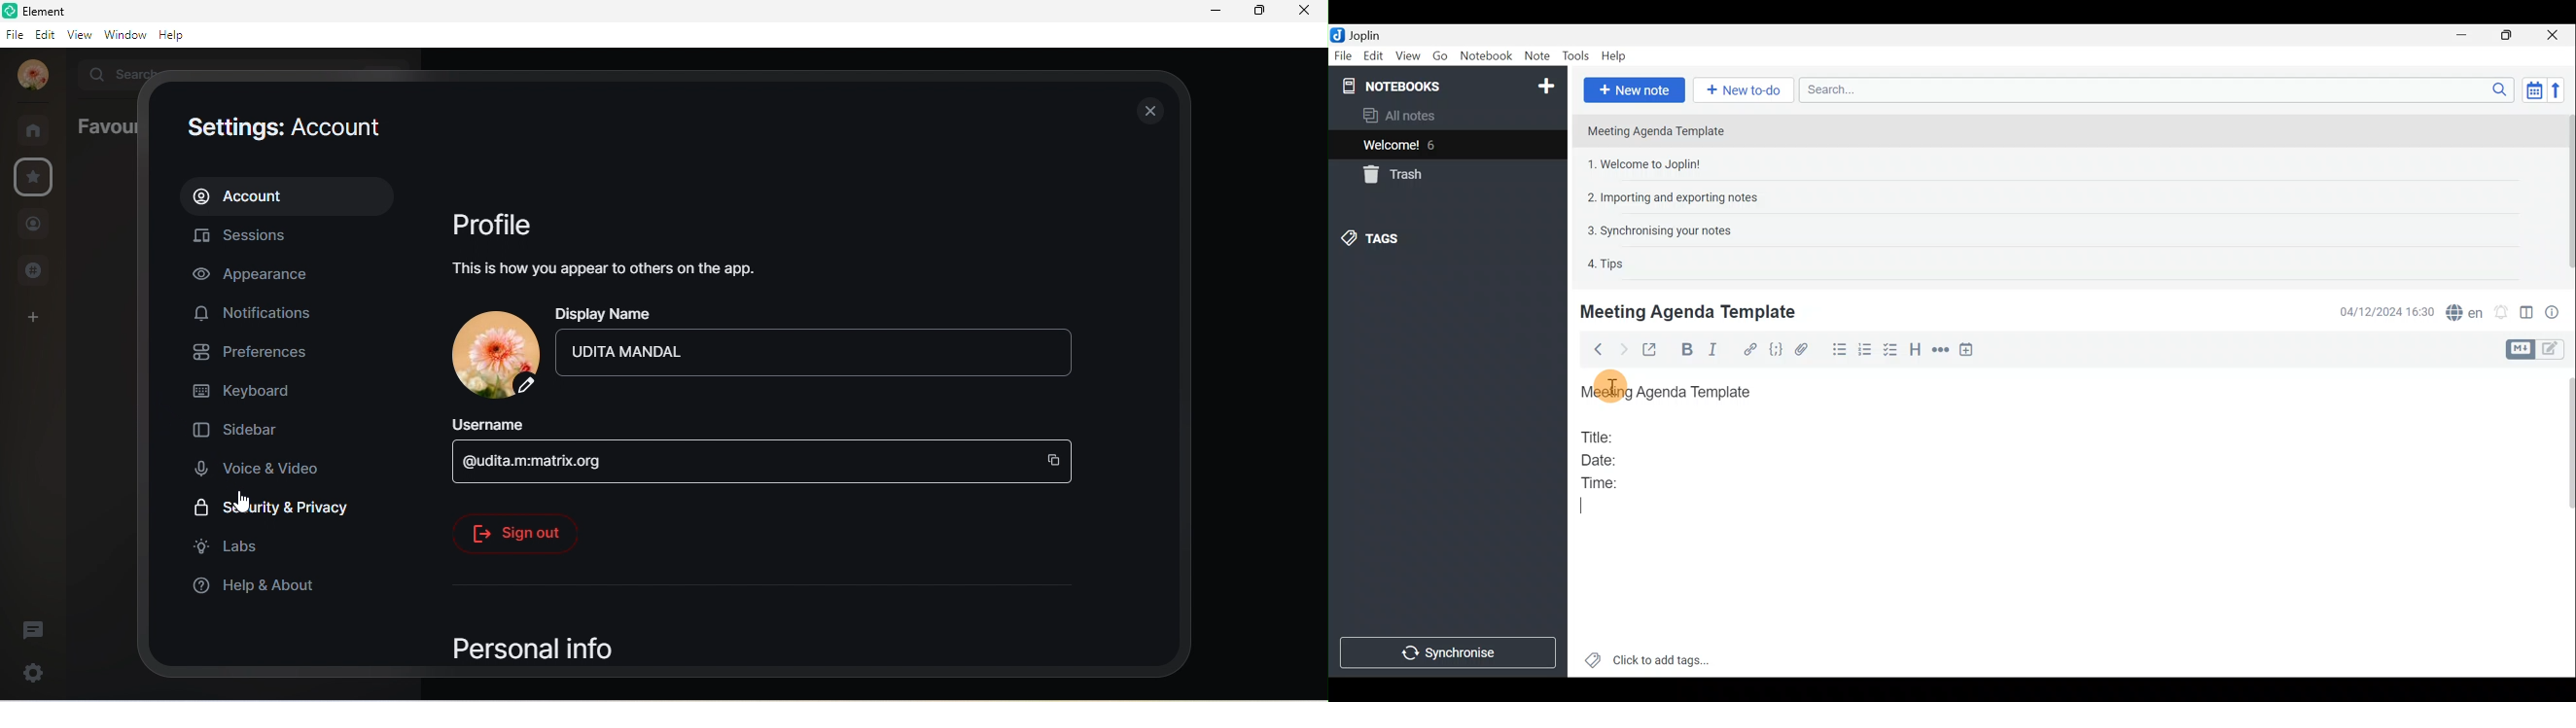  What do you see at coordinates (1690, 311) in the screenshot?
I see `Meeting Agenda Template` at bounding box center [1690, 311].